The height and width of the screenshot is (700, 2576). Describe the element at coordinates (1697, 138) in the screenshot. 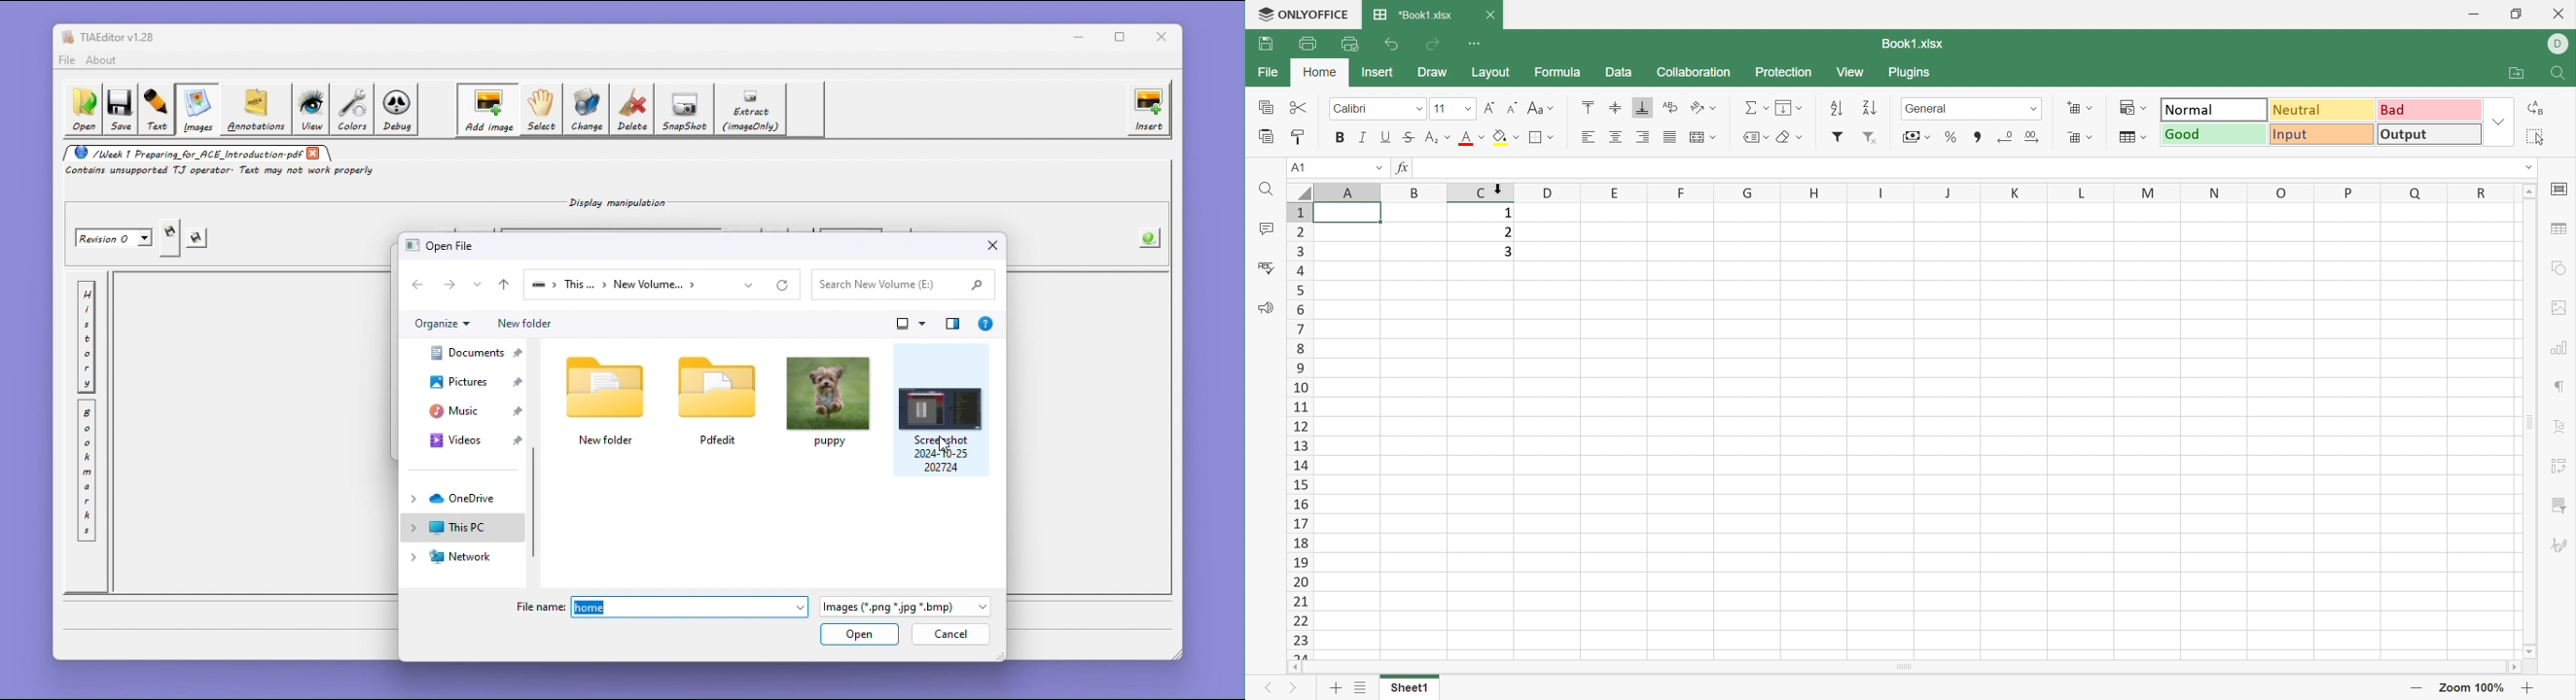

I see `Merge and center` at that location.